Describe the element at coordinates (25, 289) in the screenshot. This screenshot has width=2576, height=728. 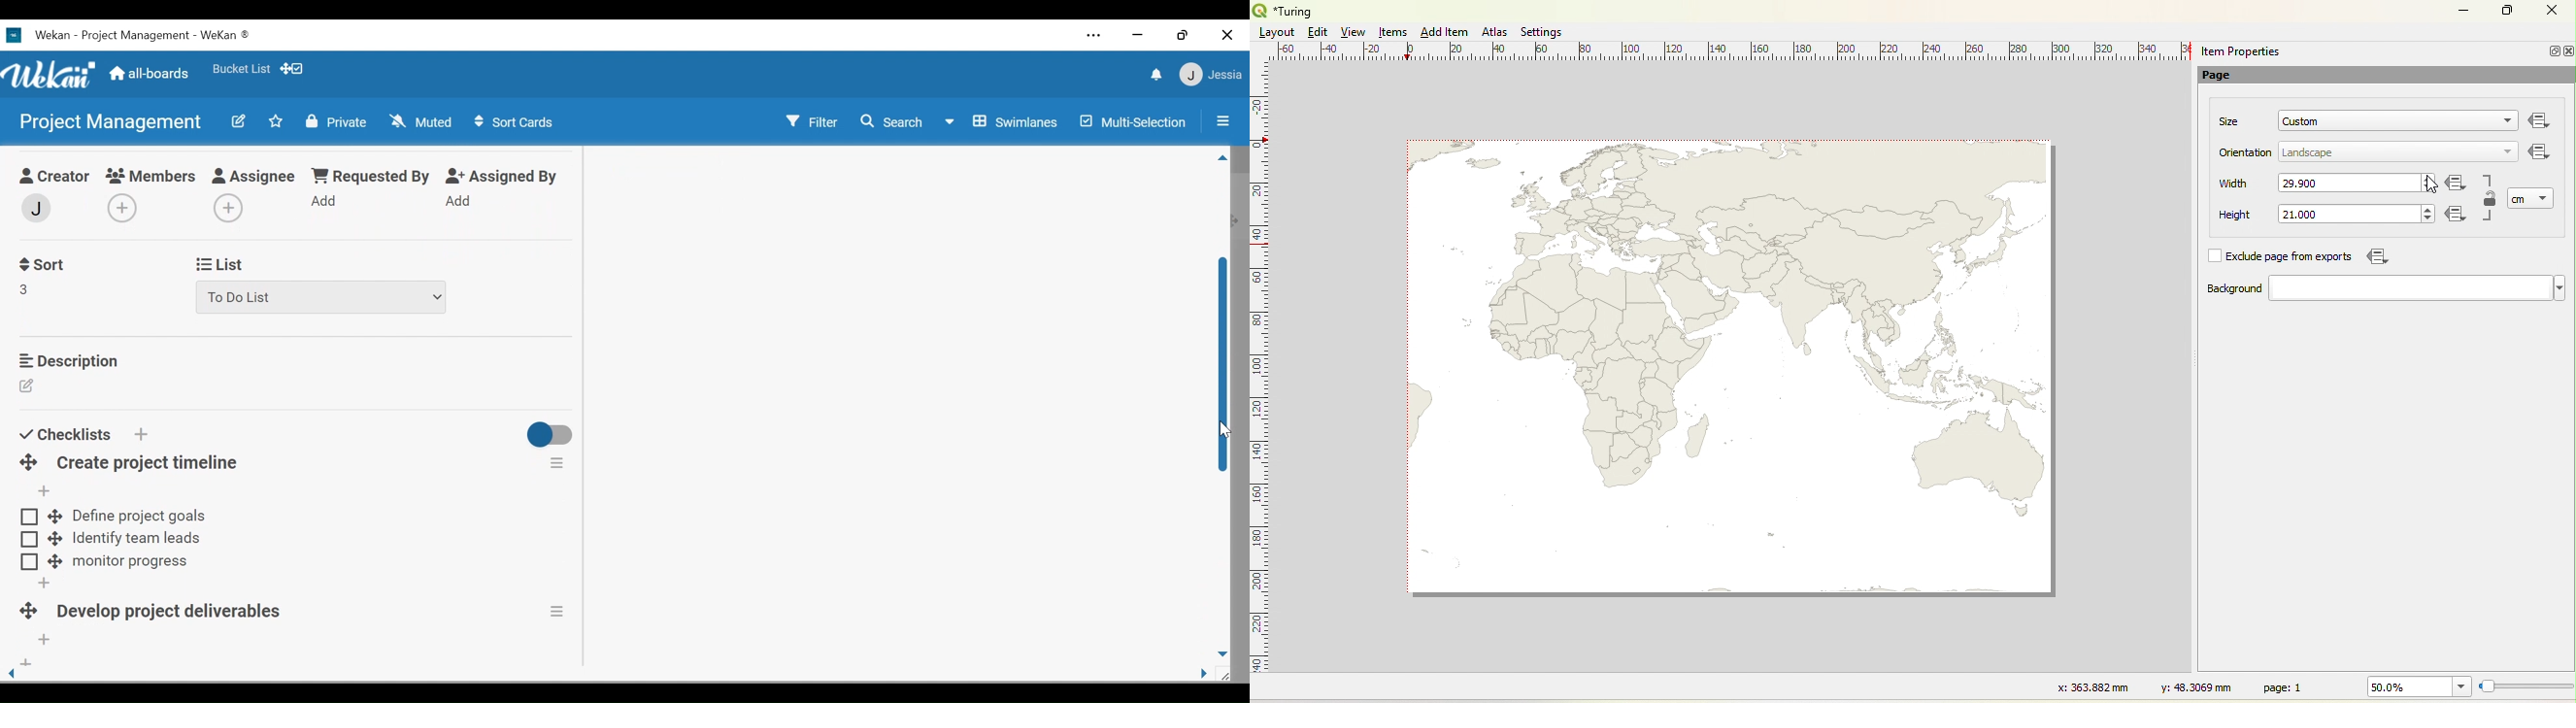
I see `Field` at that location.